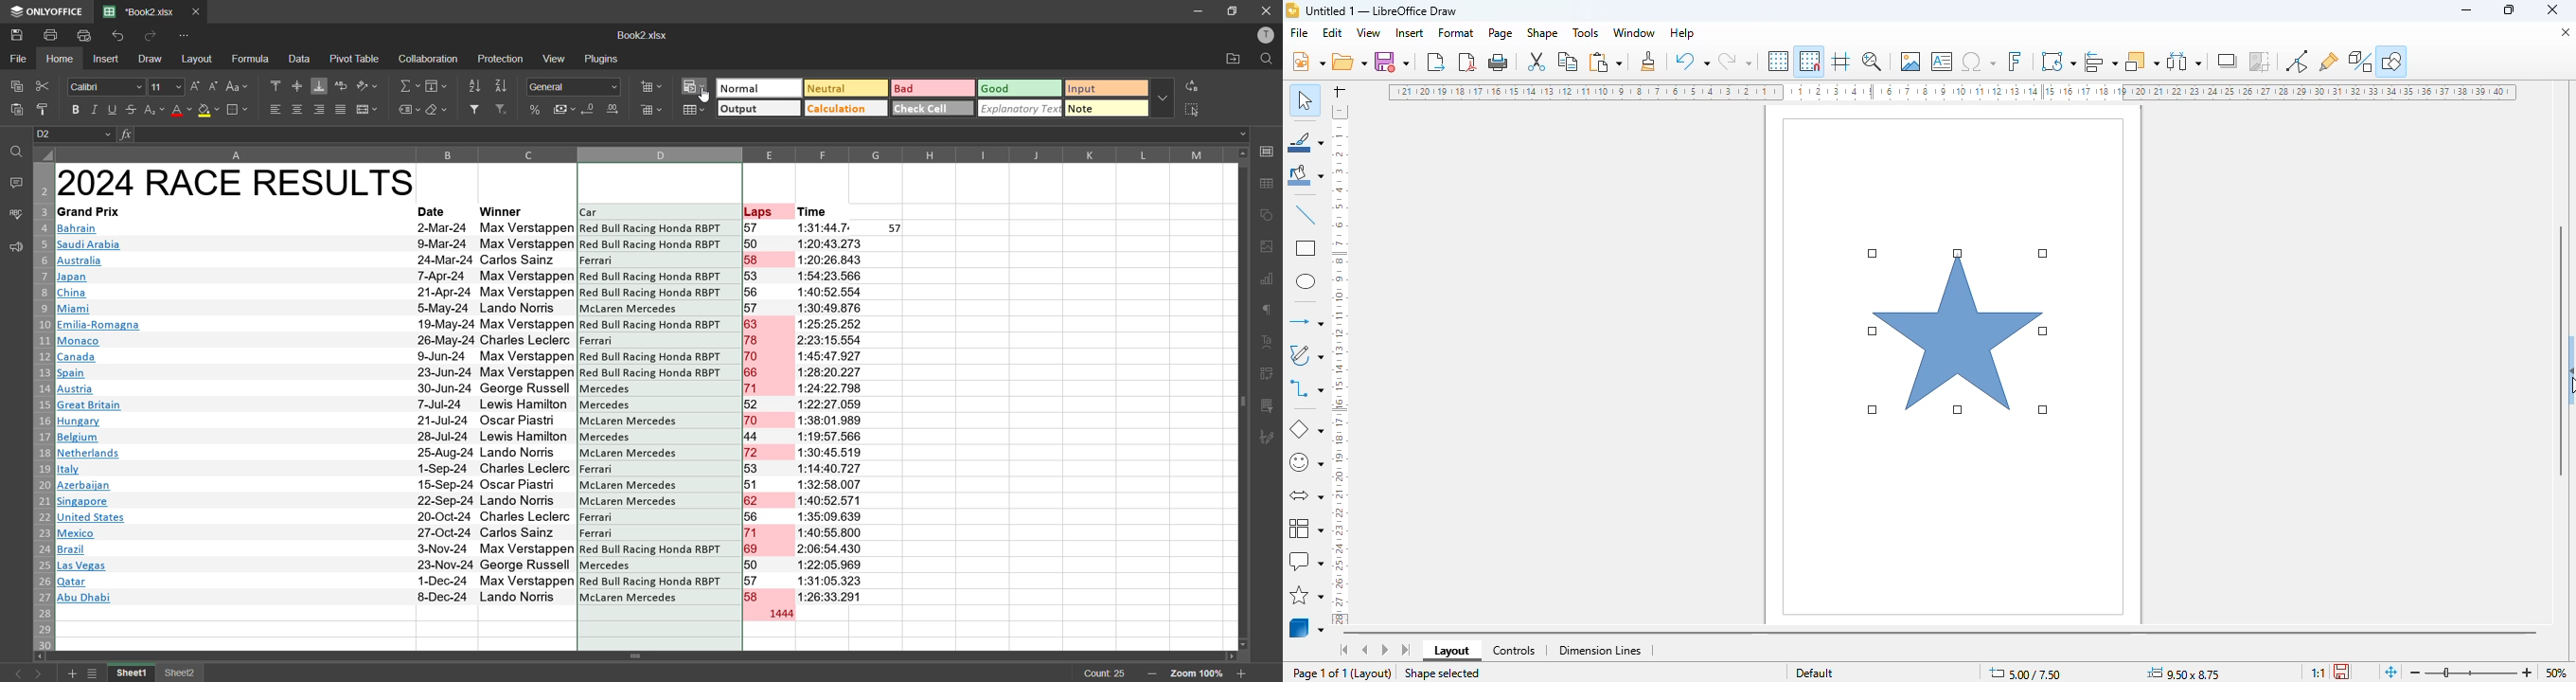 This screenshot has width=2576, height=700. I want to click on new, so click(1307, 62).